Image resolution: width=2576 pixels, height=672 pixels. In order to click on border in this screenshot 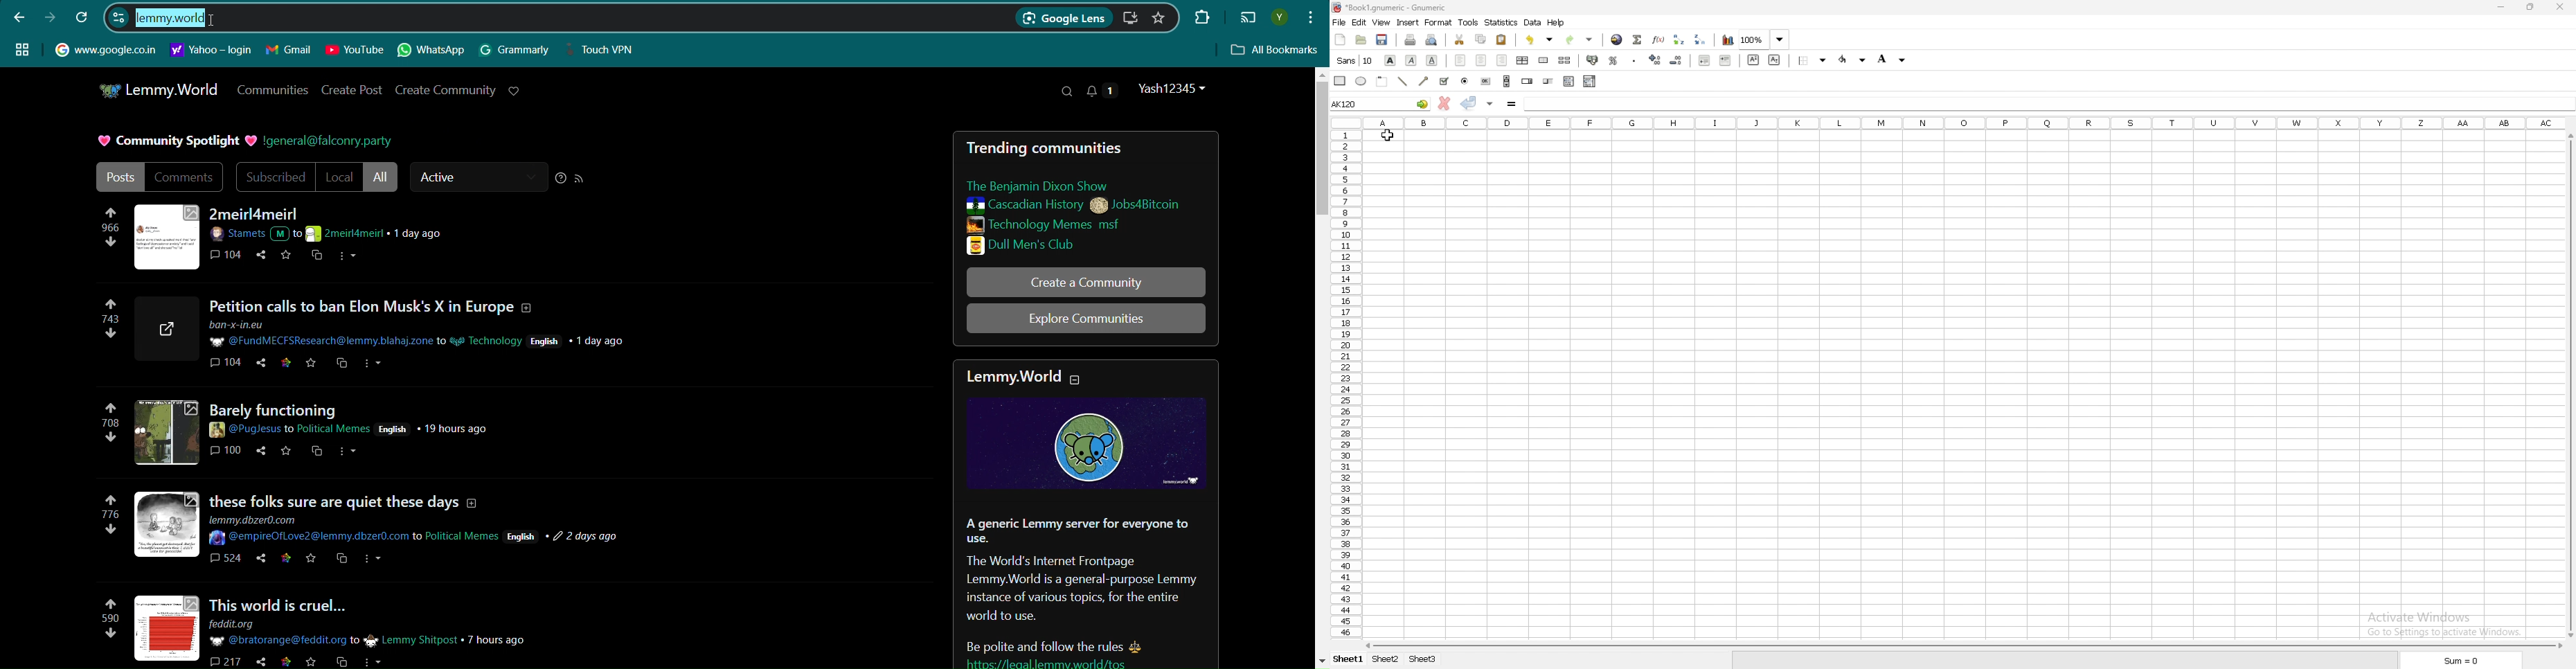, I will do `click(1813, 60)`.